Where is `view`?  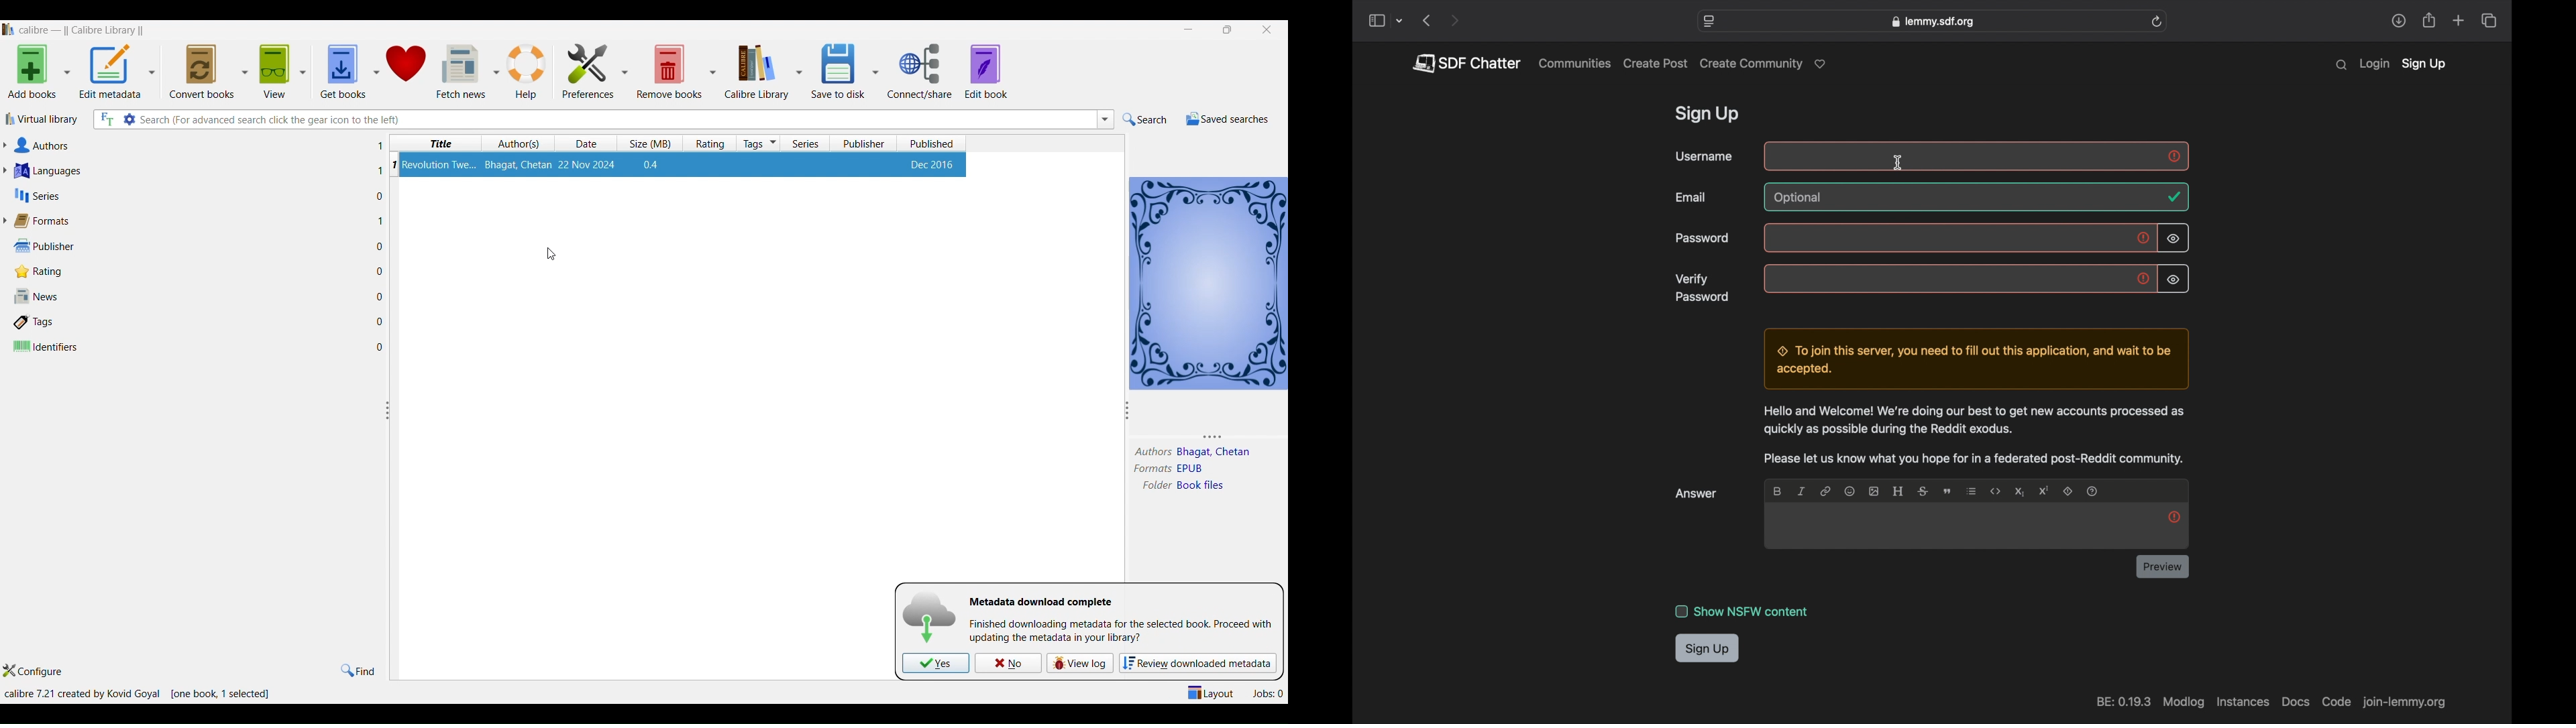
view is located at coordinates (274, 67).